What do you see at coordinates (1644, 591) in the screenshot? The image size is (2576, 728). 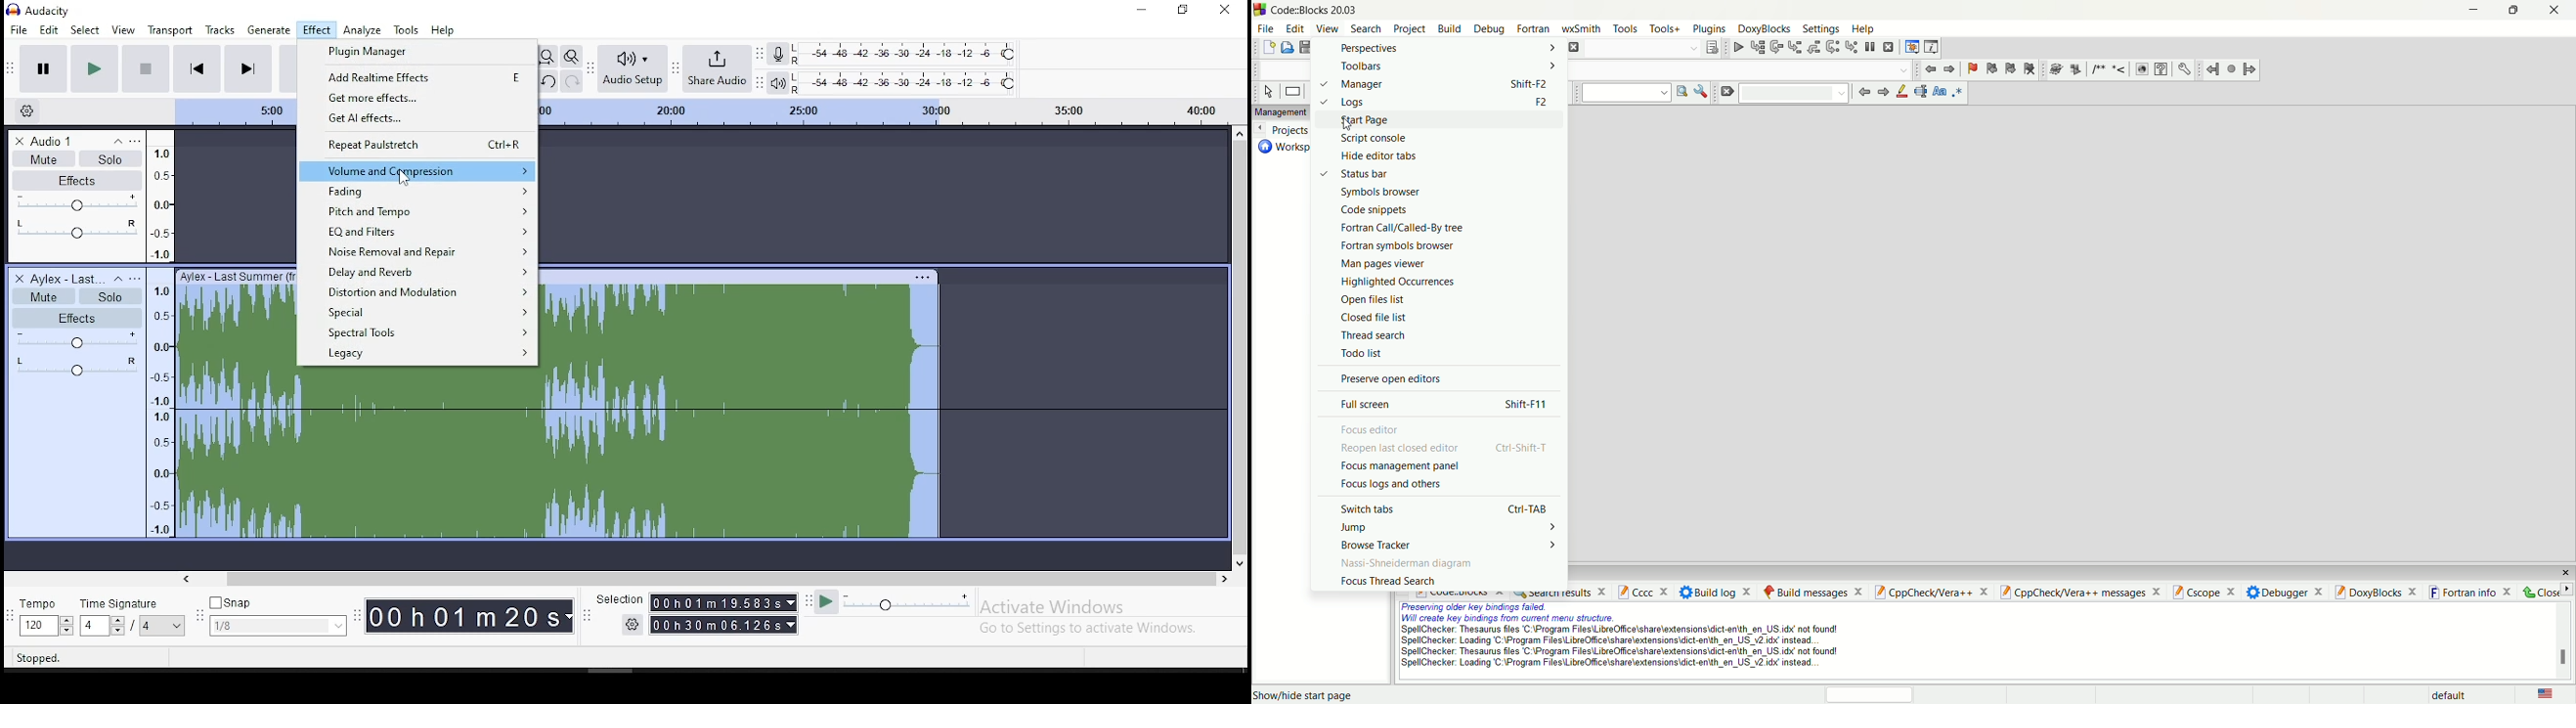 I see `Cccc` at bounding box center [1644, 591].